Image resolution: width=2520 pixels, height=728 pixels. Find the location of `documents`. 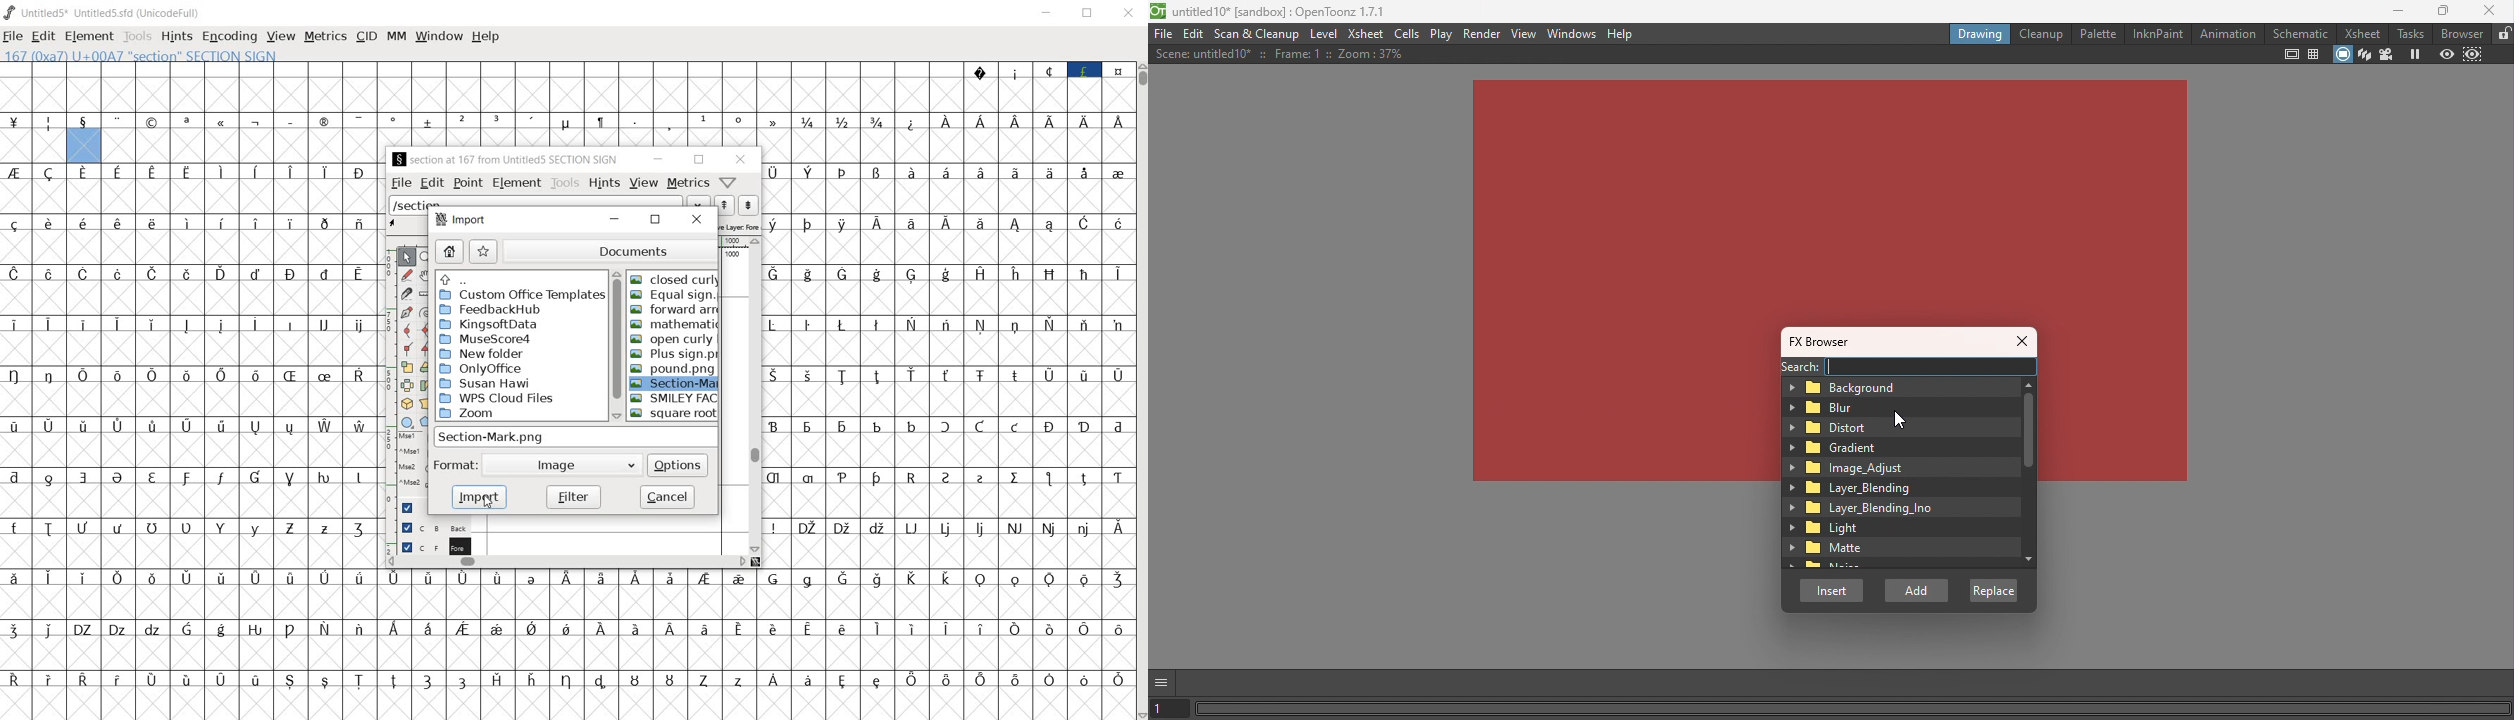

documents is located at coordinates (609, 252).